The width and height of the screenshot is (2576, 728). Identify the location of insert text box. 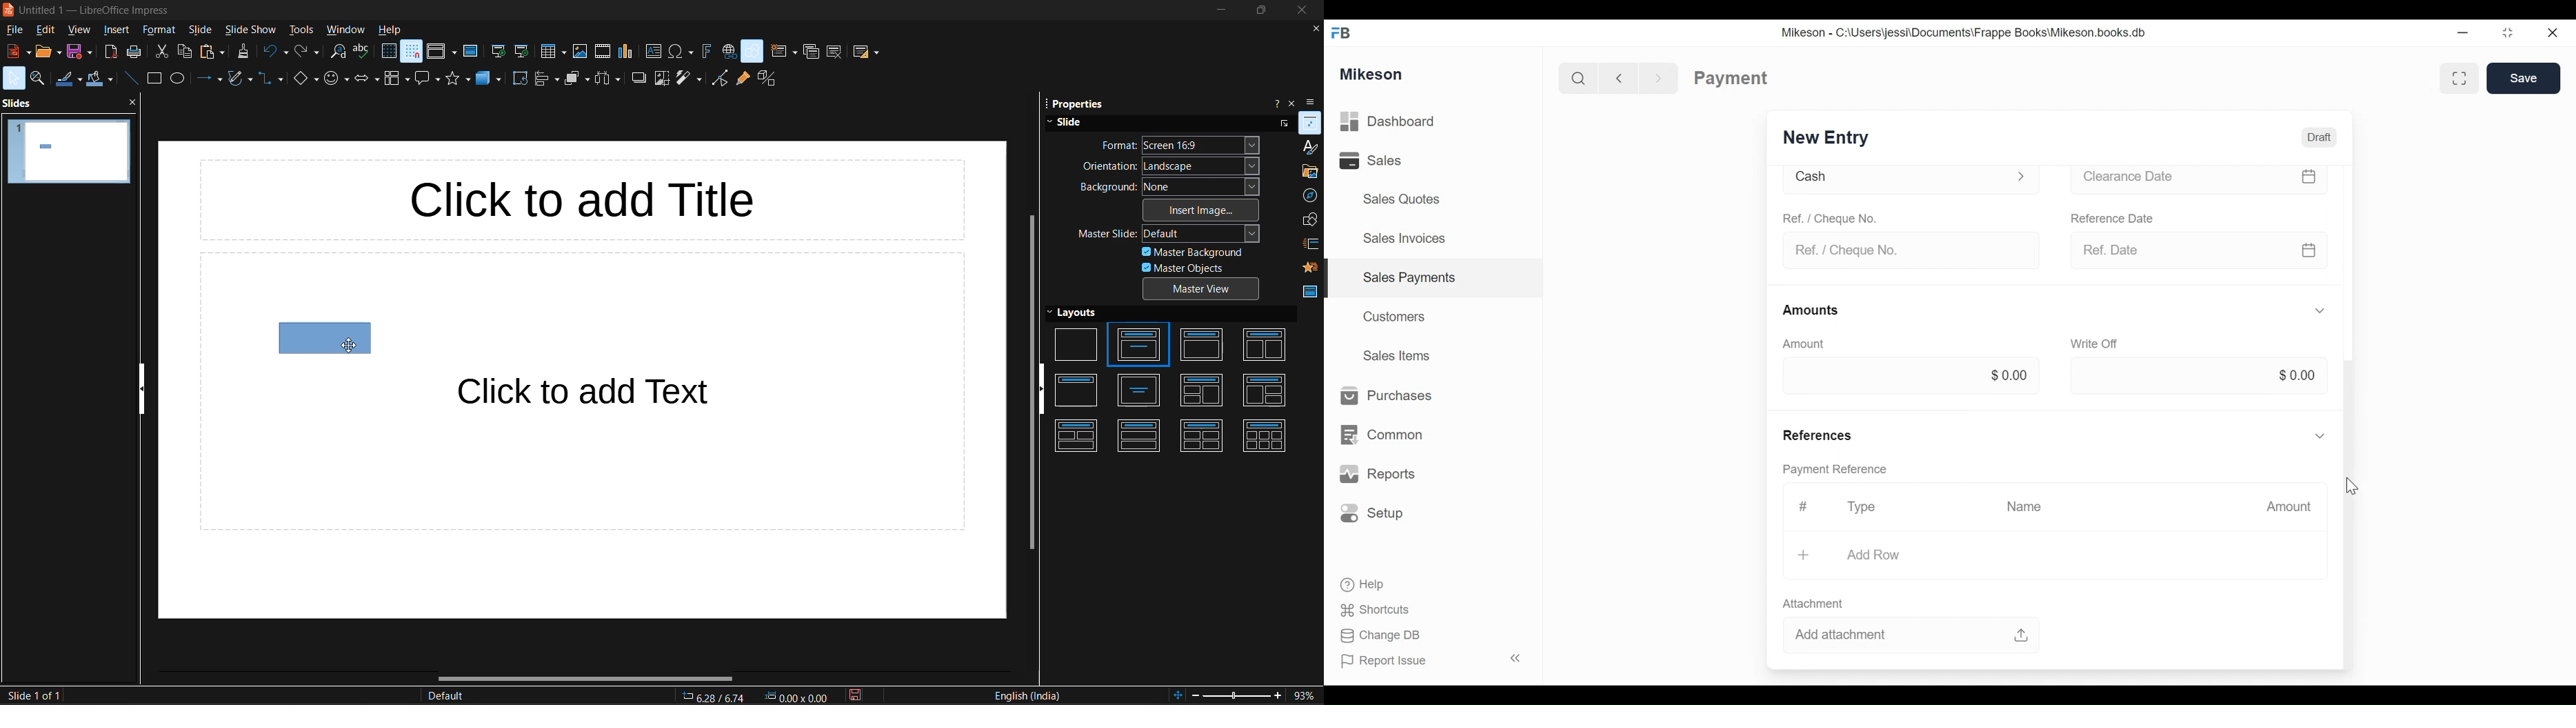
(652, 51).